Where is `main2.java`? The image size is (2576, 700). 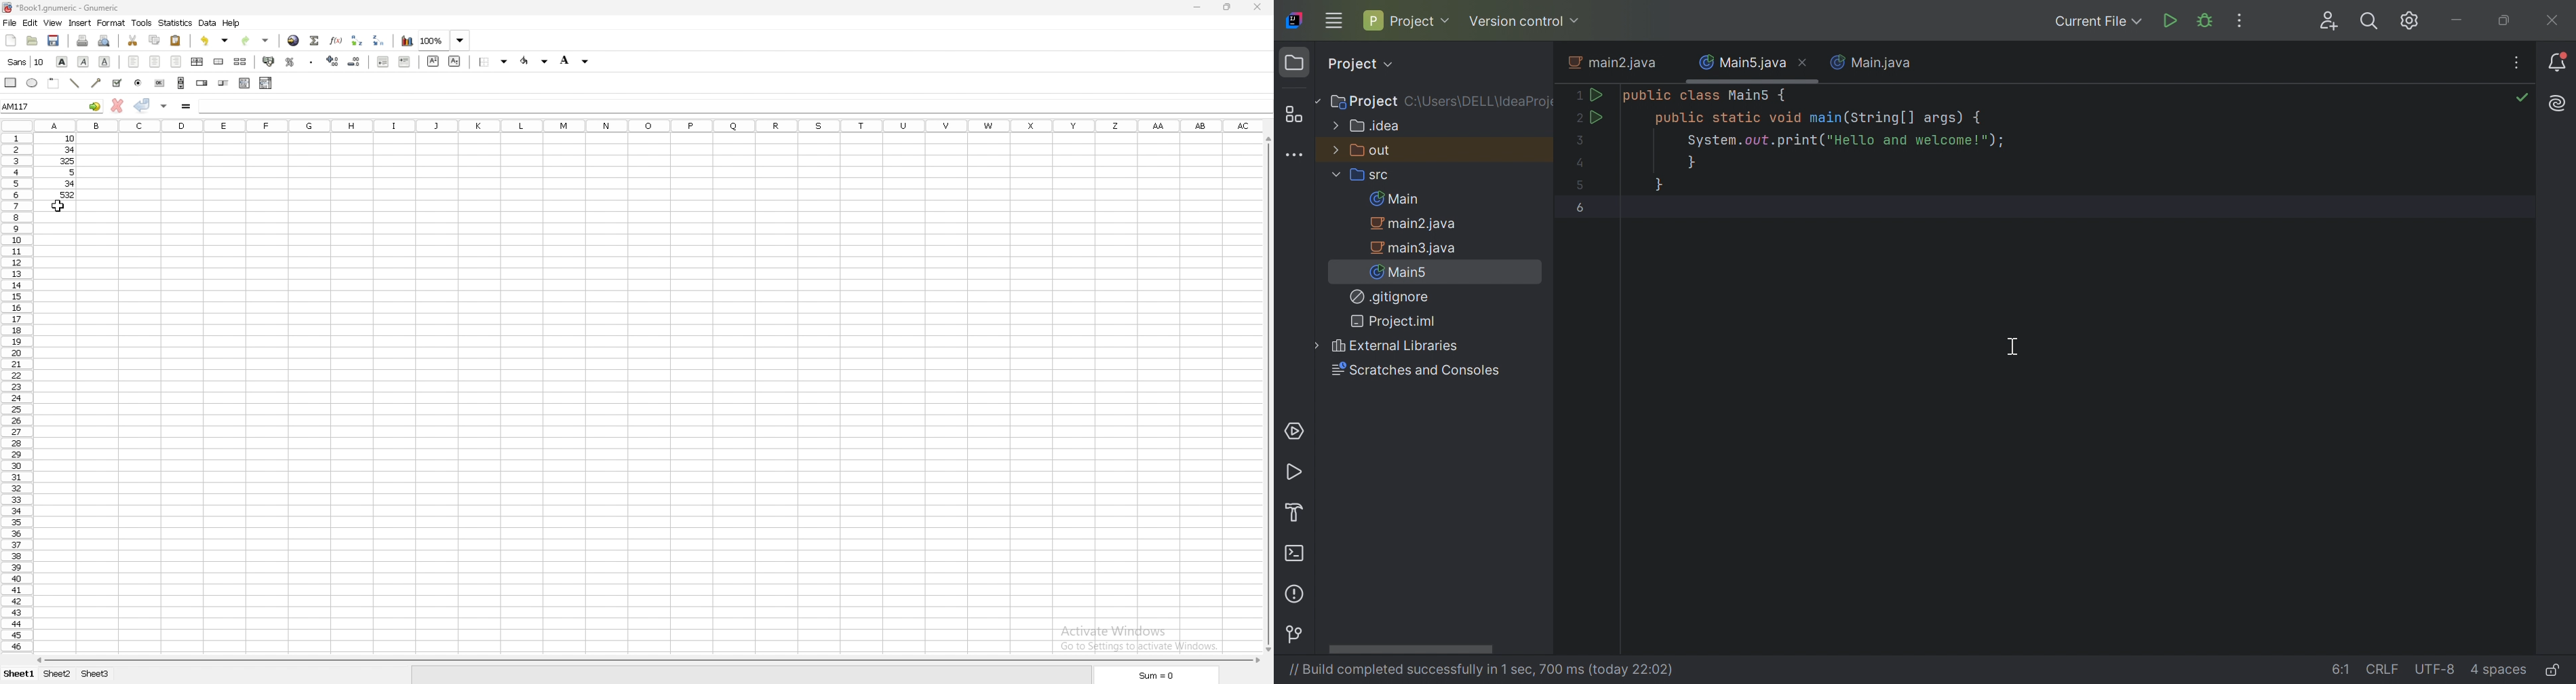 main2.java is located at coordinates (1419, 224).